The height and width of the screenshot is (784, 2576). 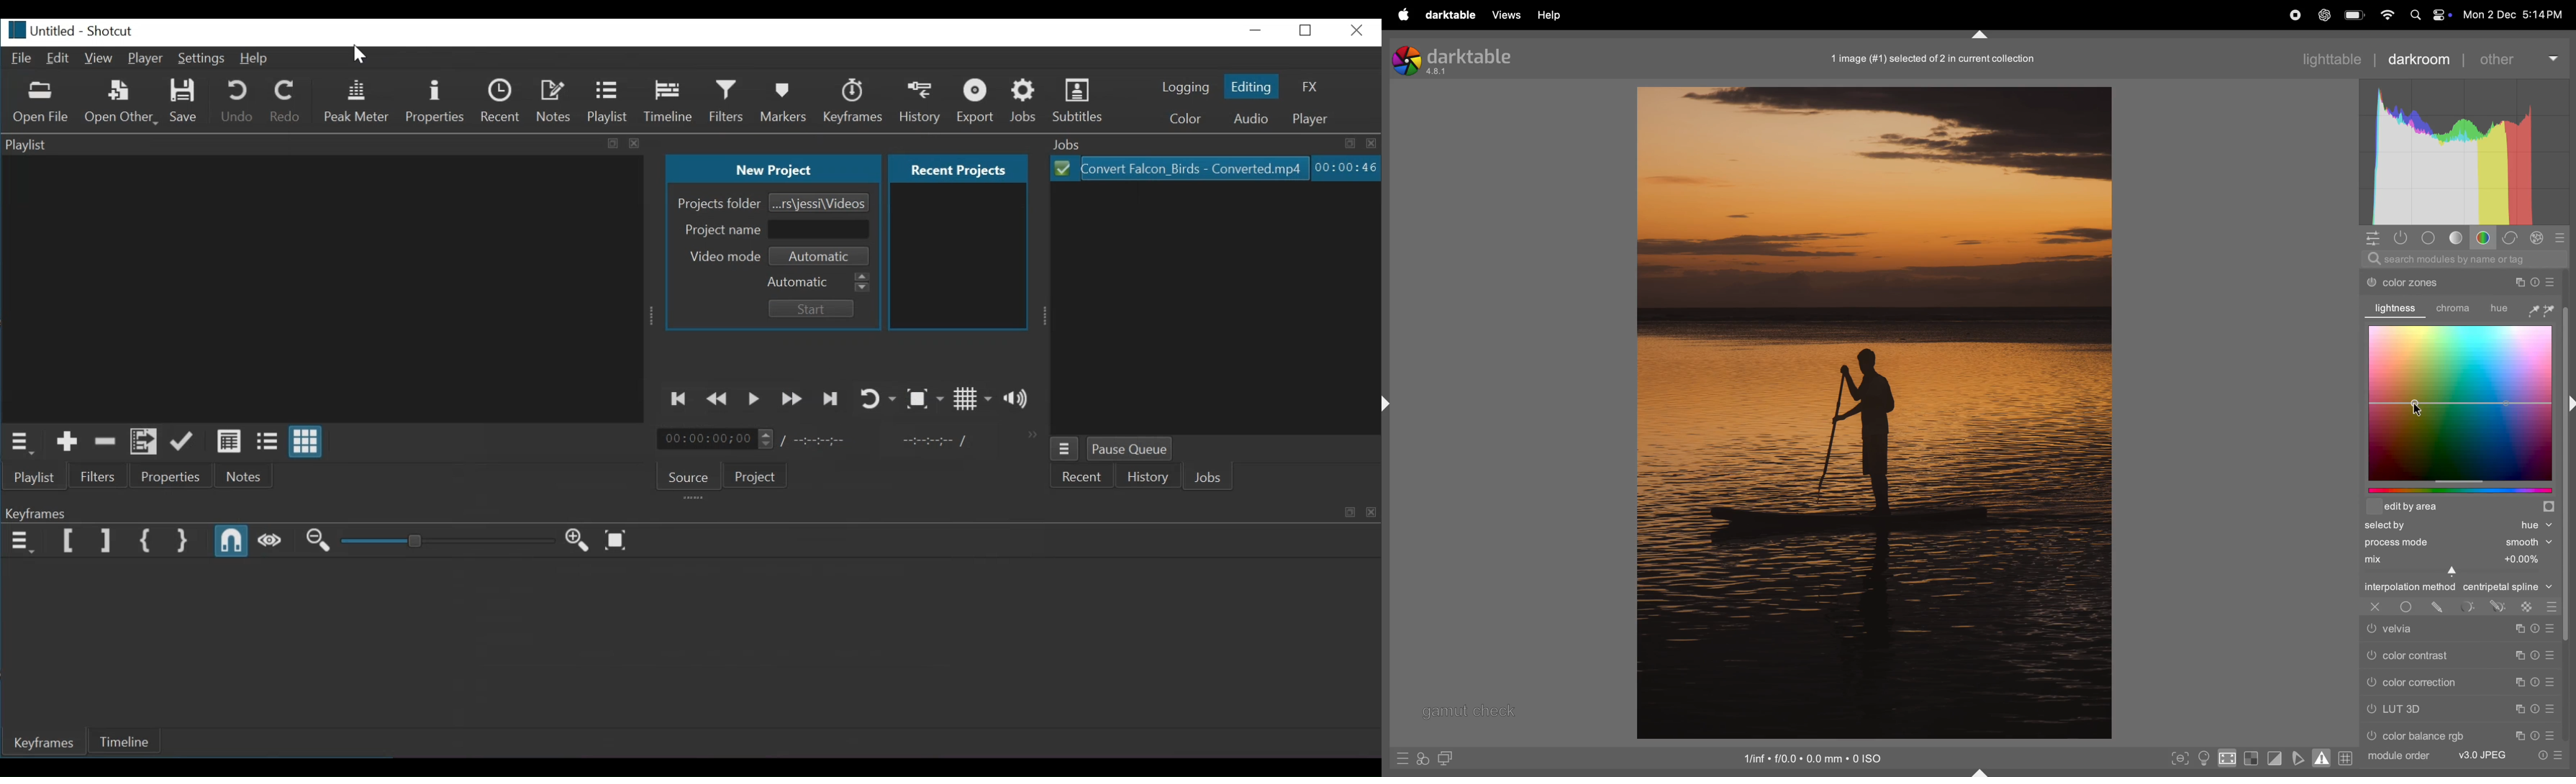 What do you see at coordinates (1423, 759) in the screenshot?
I see `styles` at bounding box center [1423, 759].